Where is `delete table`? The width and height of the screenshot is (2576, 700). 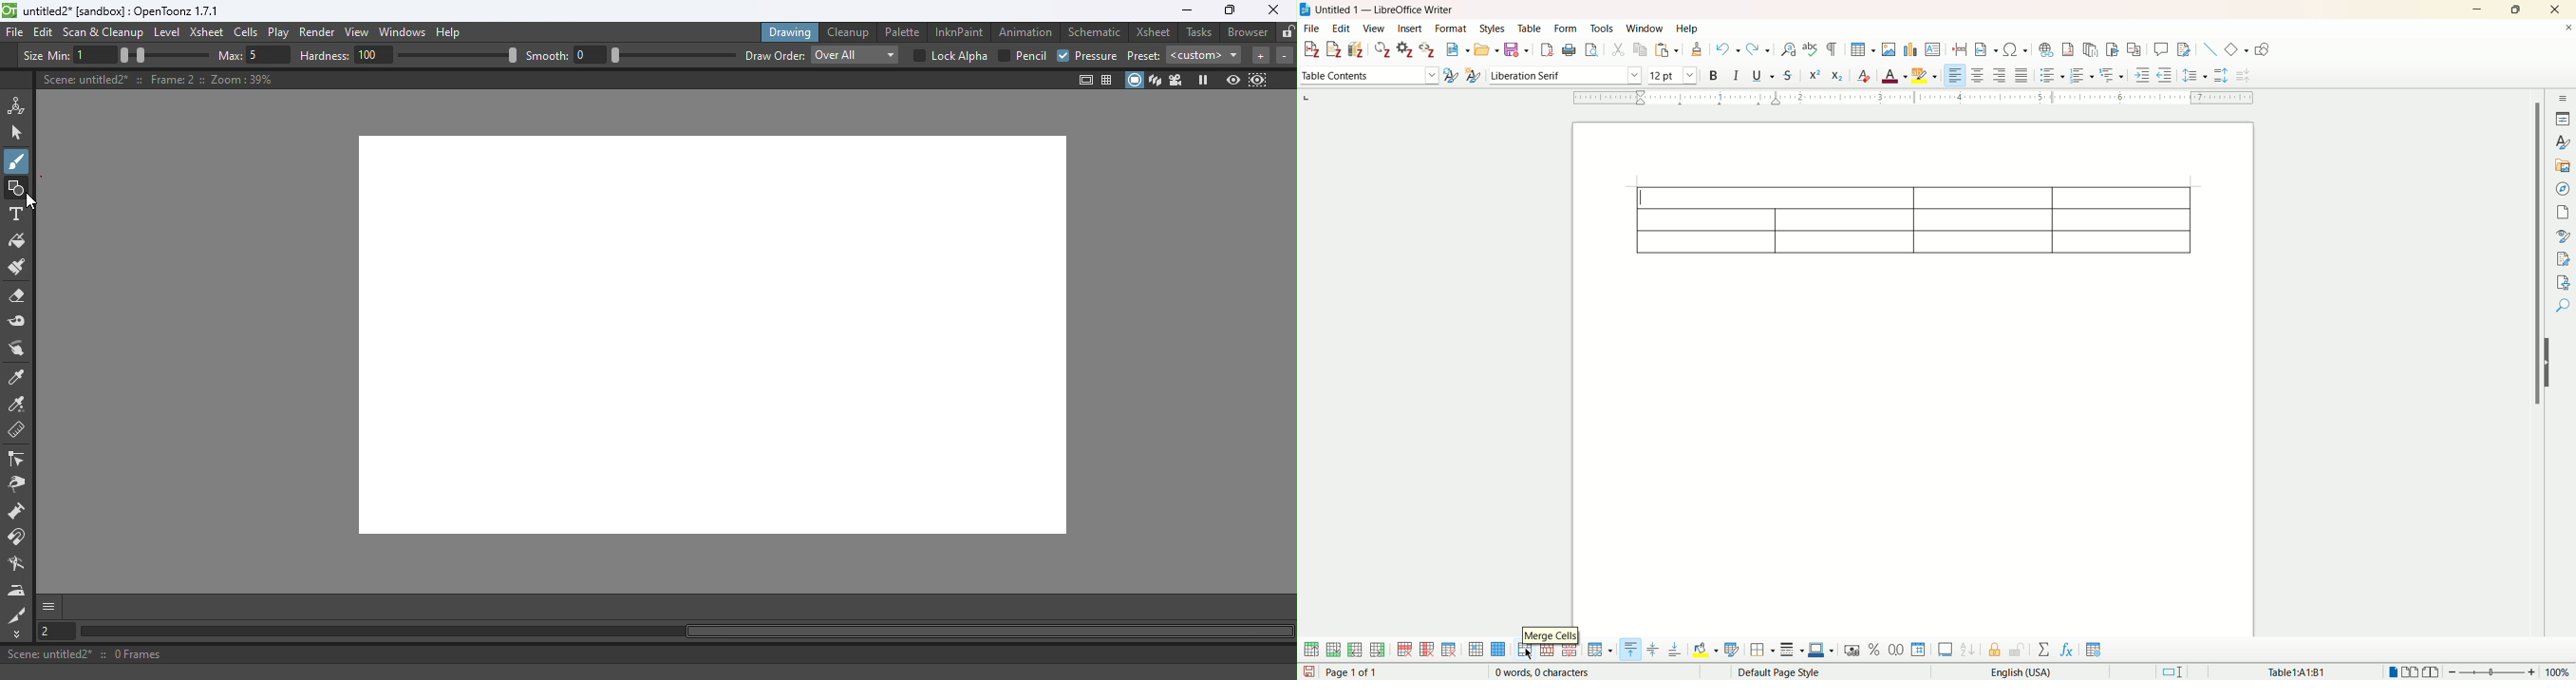
delete table is located at coordinates (1451, 649).